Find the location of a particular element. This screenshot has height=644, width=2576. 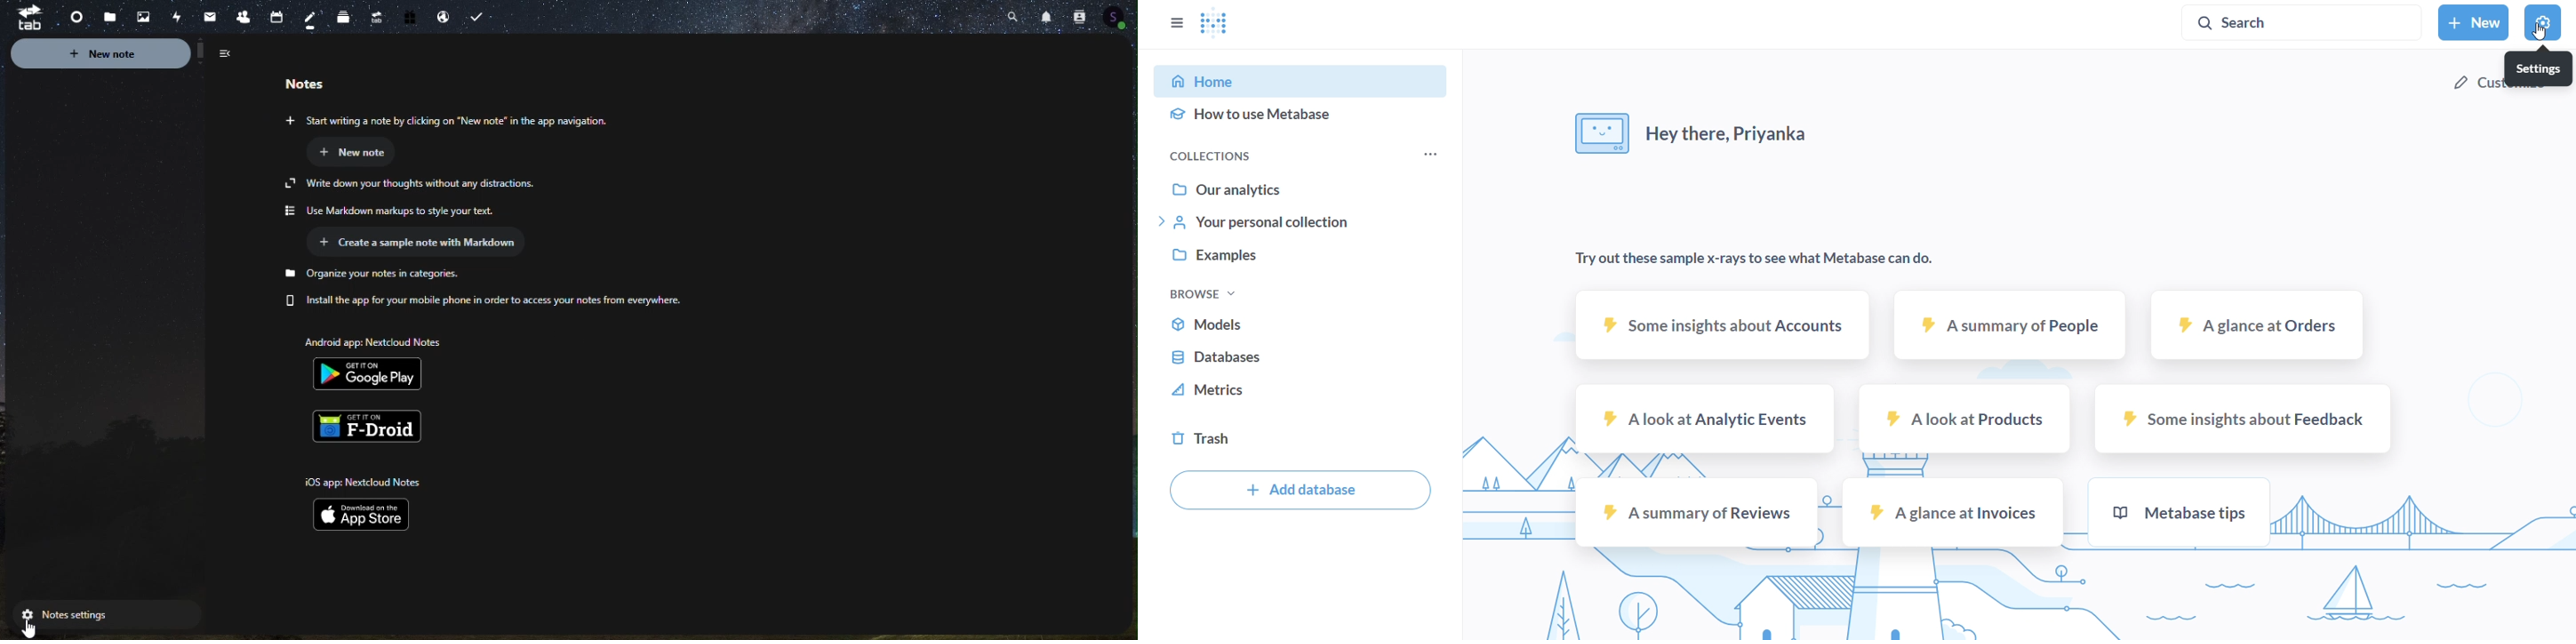

deck is located at coordinates (345, 18).